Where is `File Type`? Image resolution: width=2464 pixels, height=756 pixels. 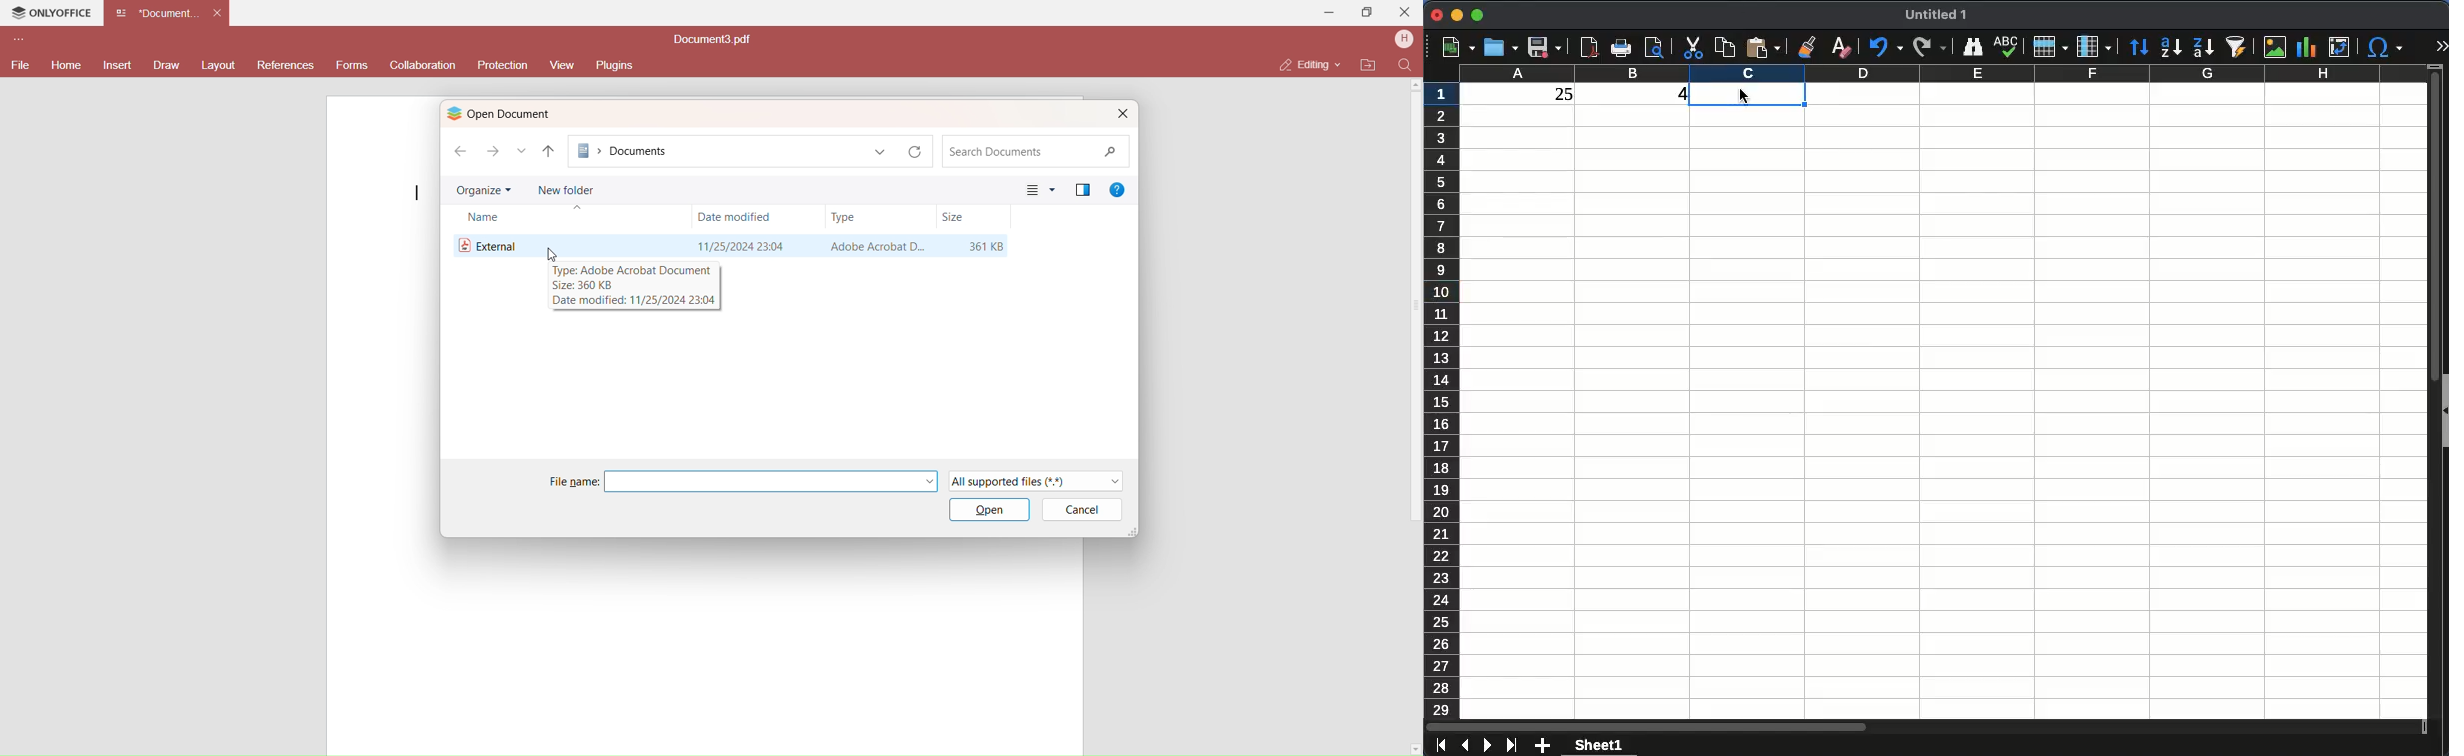 File Type is located at coordinates (874, 247).